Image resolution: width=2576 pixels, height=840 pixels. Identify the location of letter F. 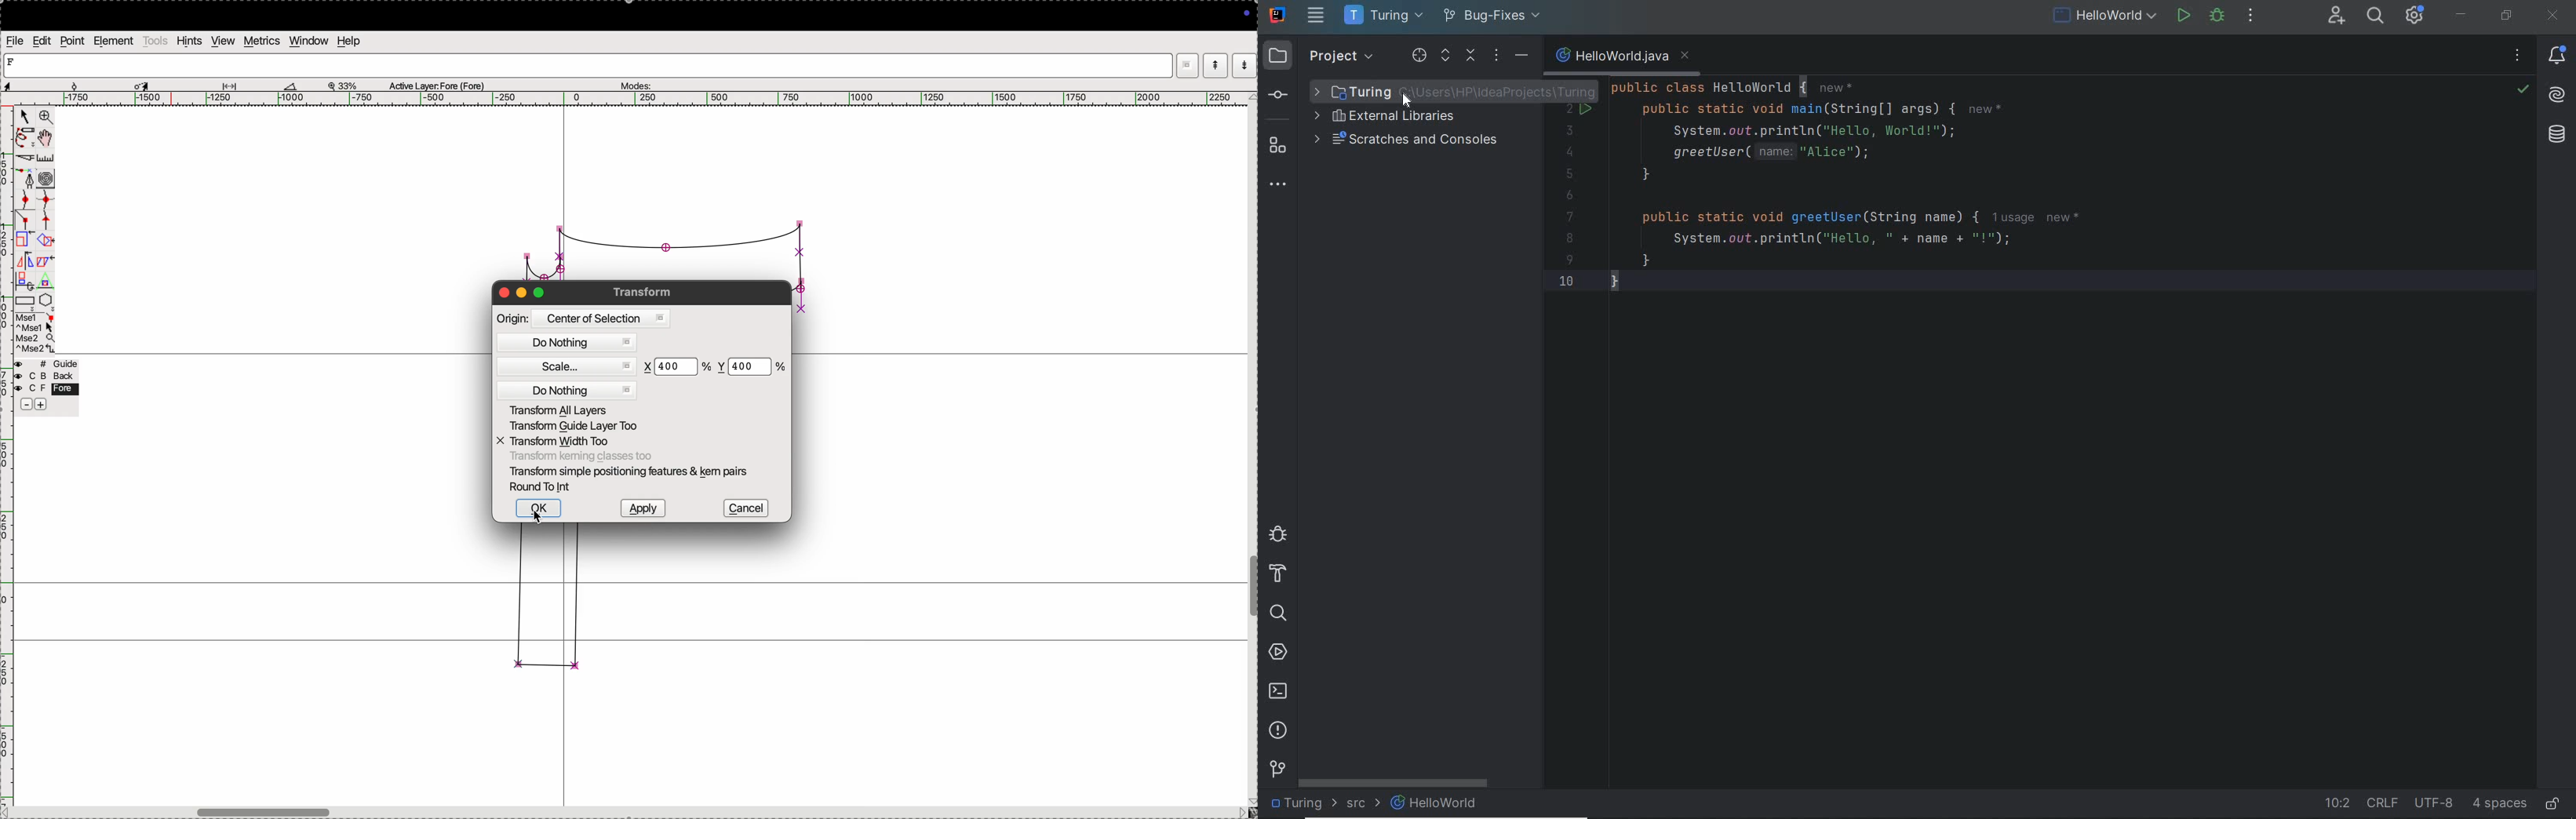
(13, 61).